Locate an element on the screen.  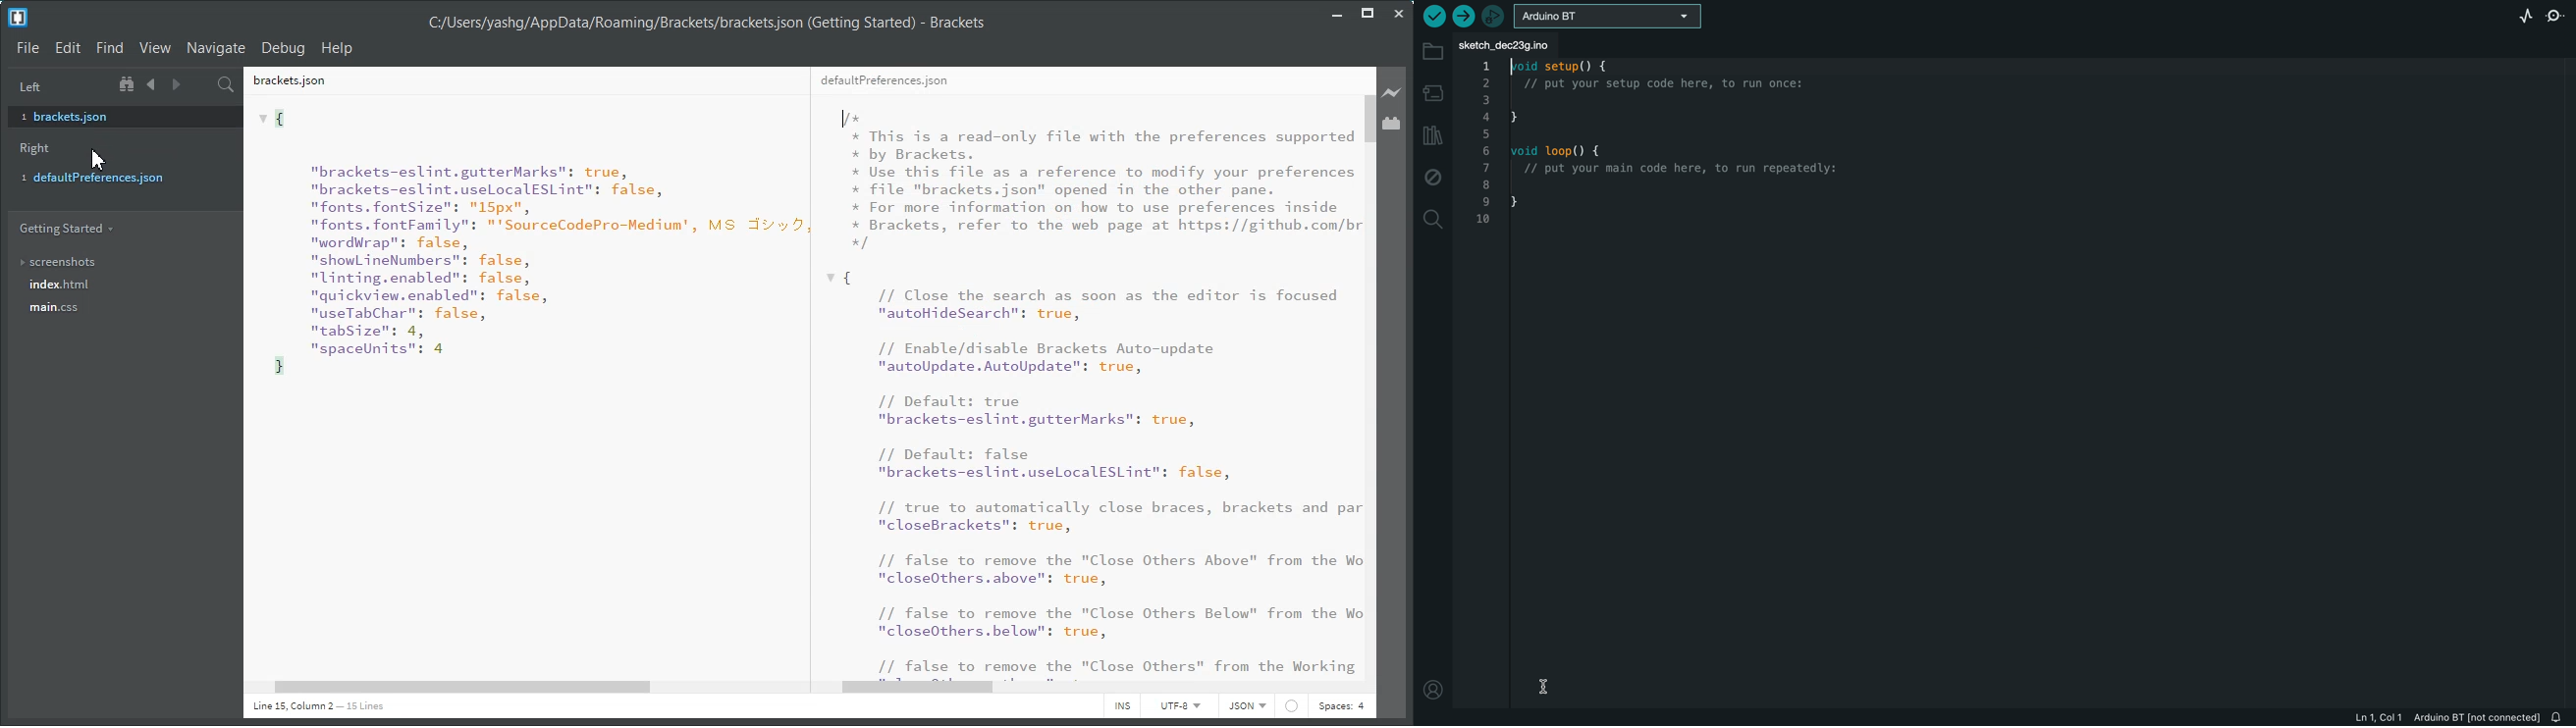
Horizontal Scroll Bar is located at coordinates (1099, 687).